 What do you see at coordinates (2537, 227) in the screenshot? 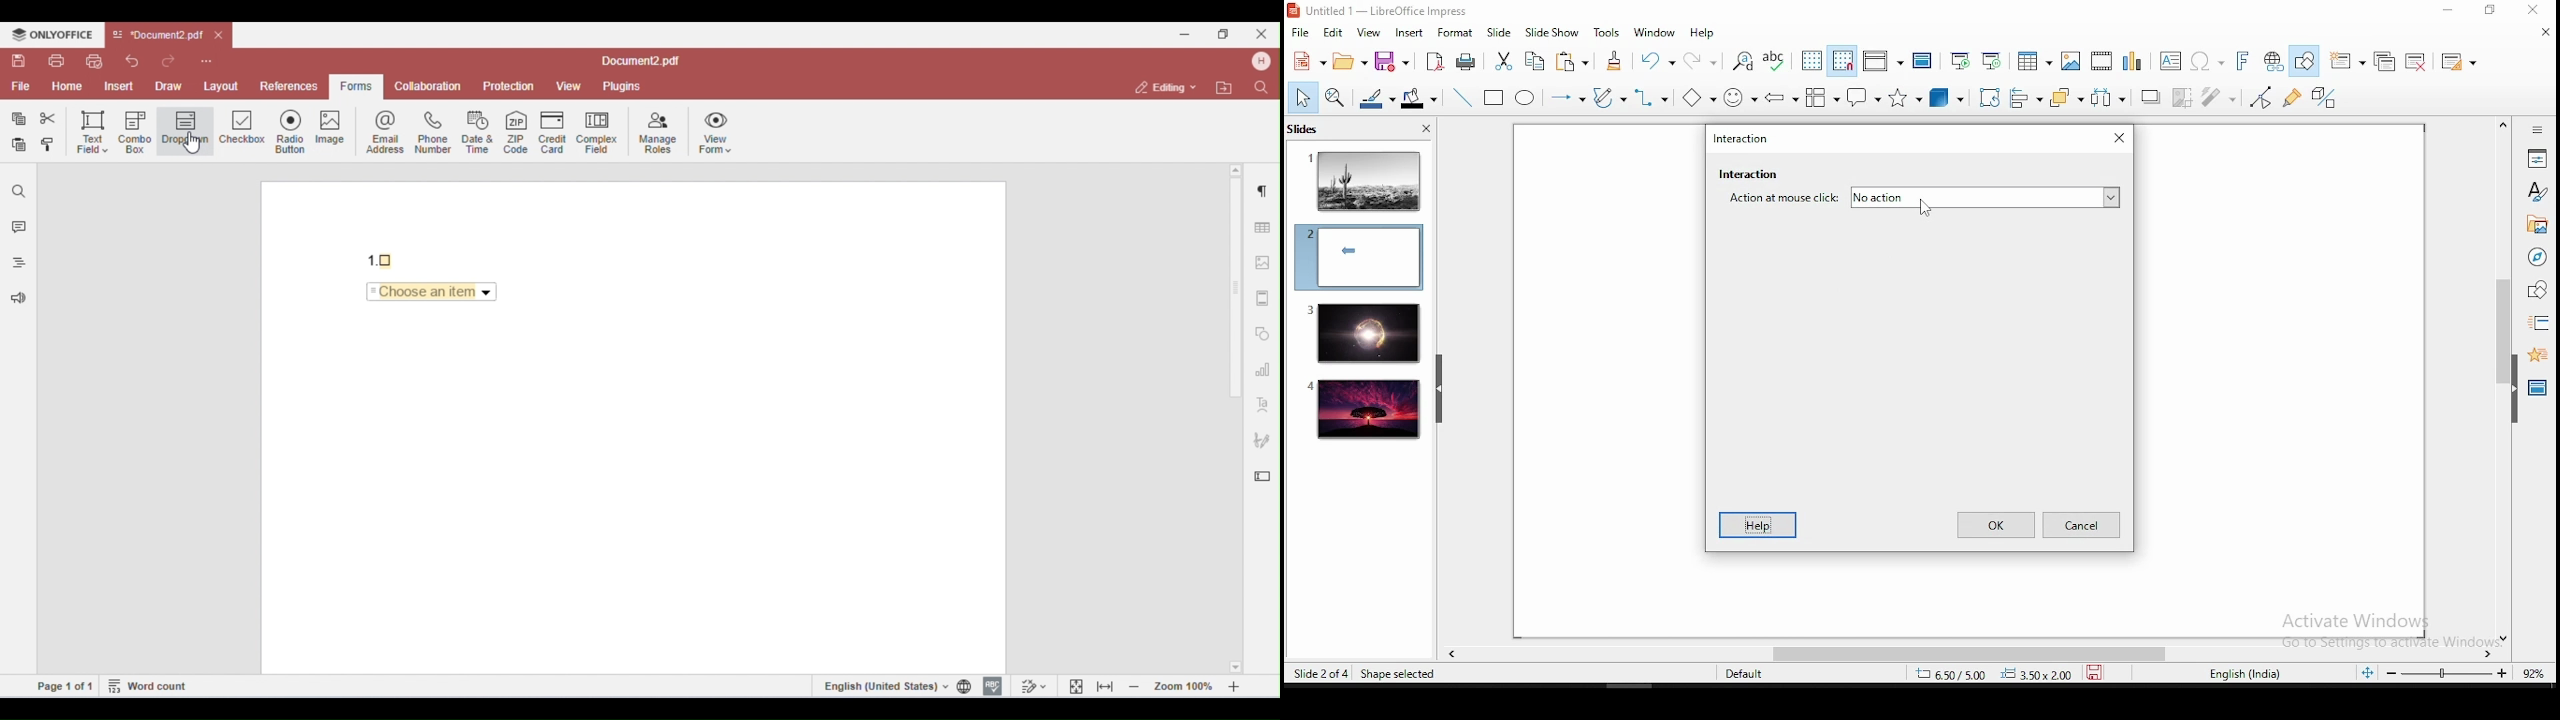
I see `gallery` at bounding box center [2537, 227].